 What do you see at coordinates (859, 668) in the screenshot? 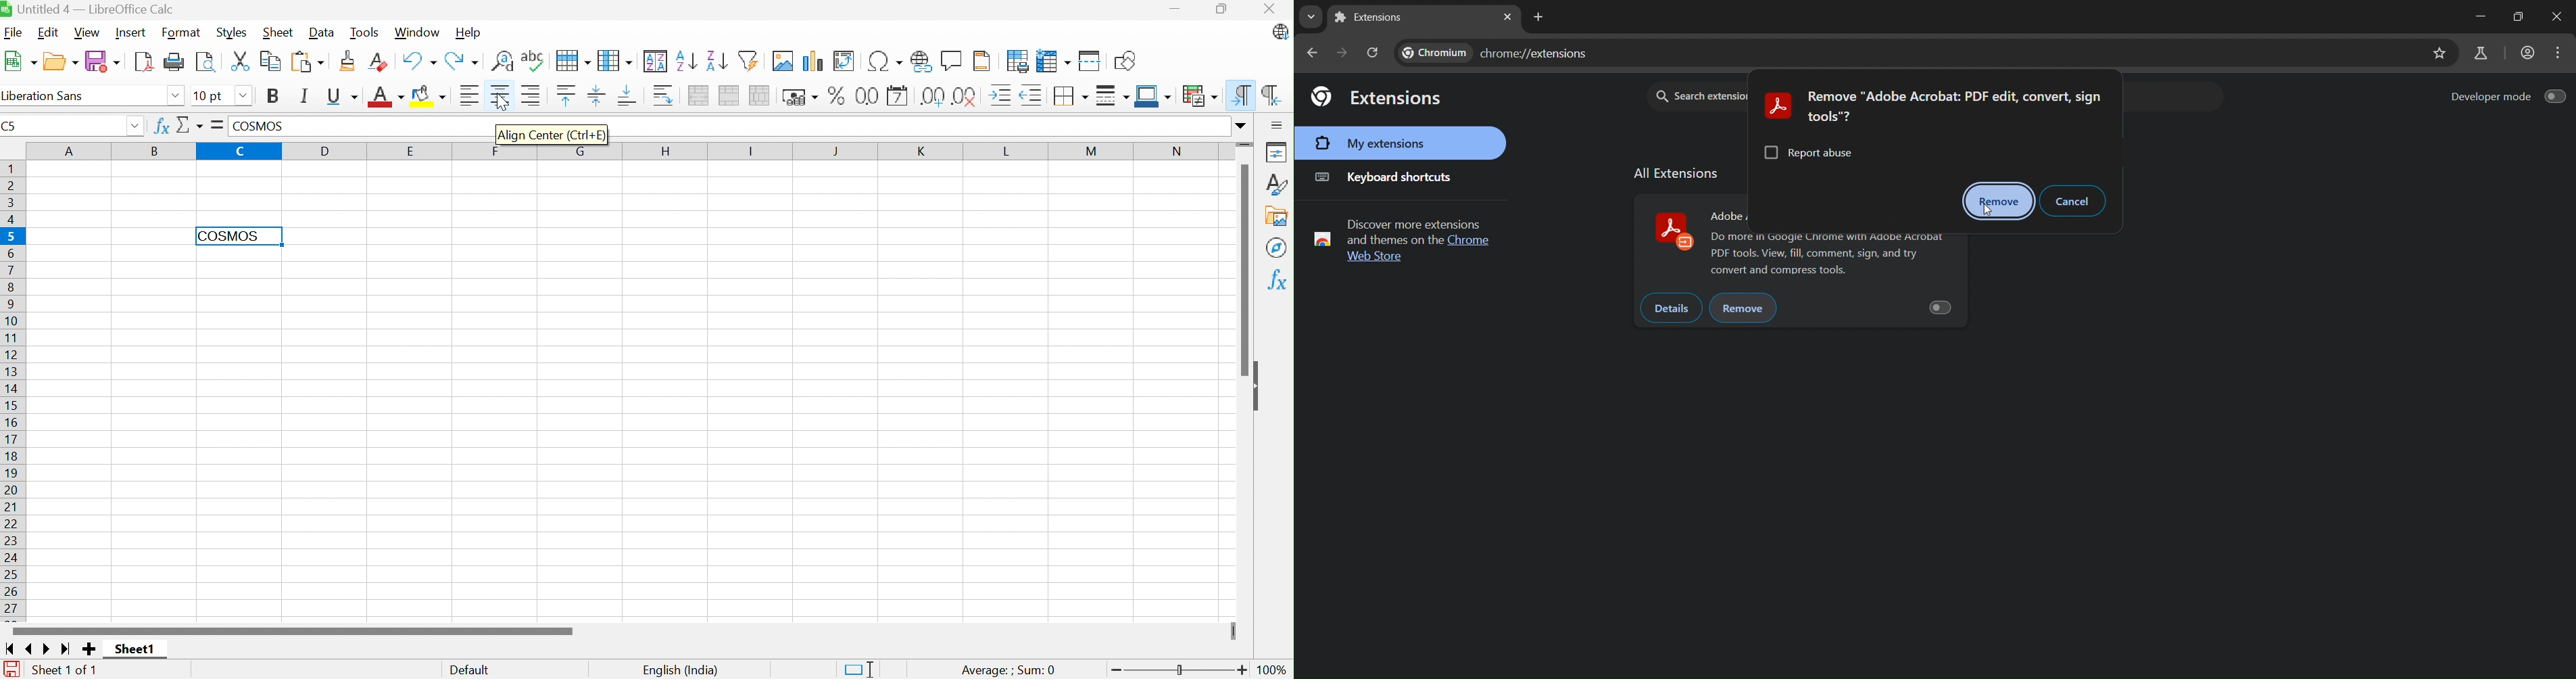
I see `Standard Selection. Click to change the selection mode.` at bounding box center [859, 668].